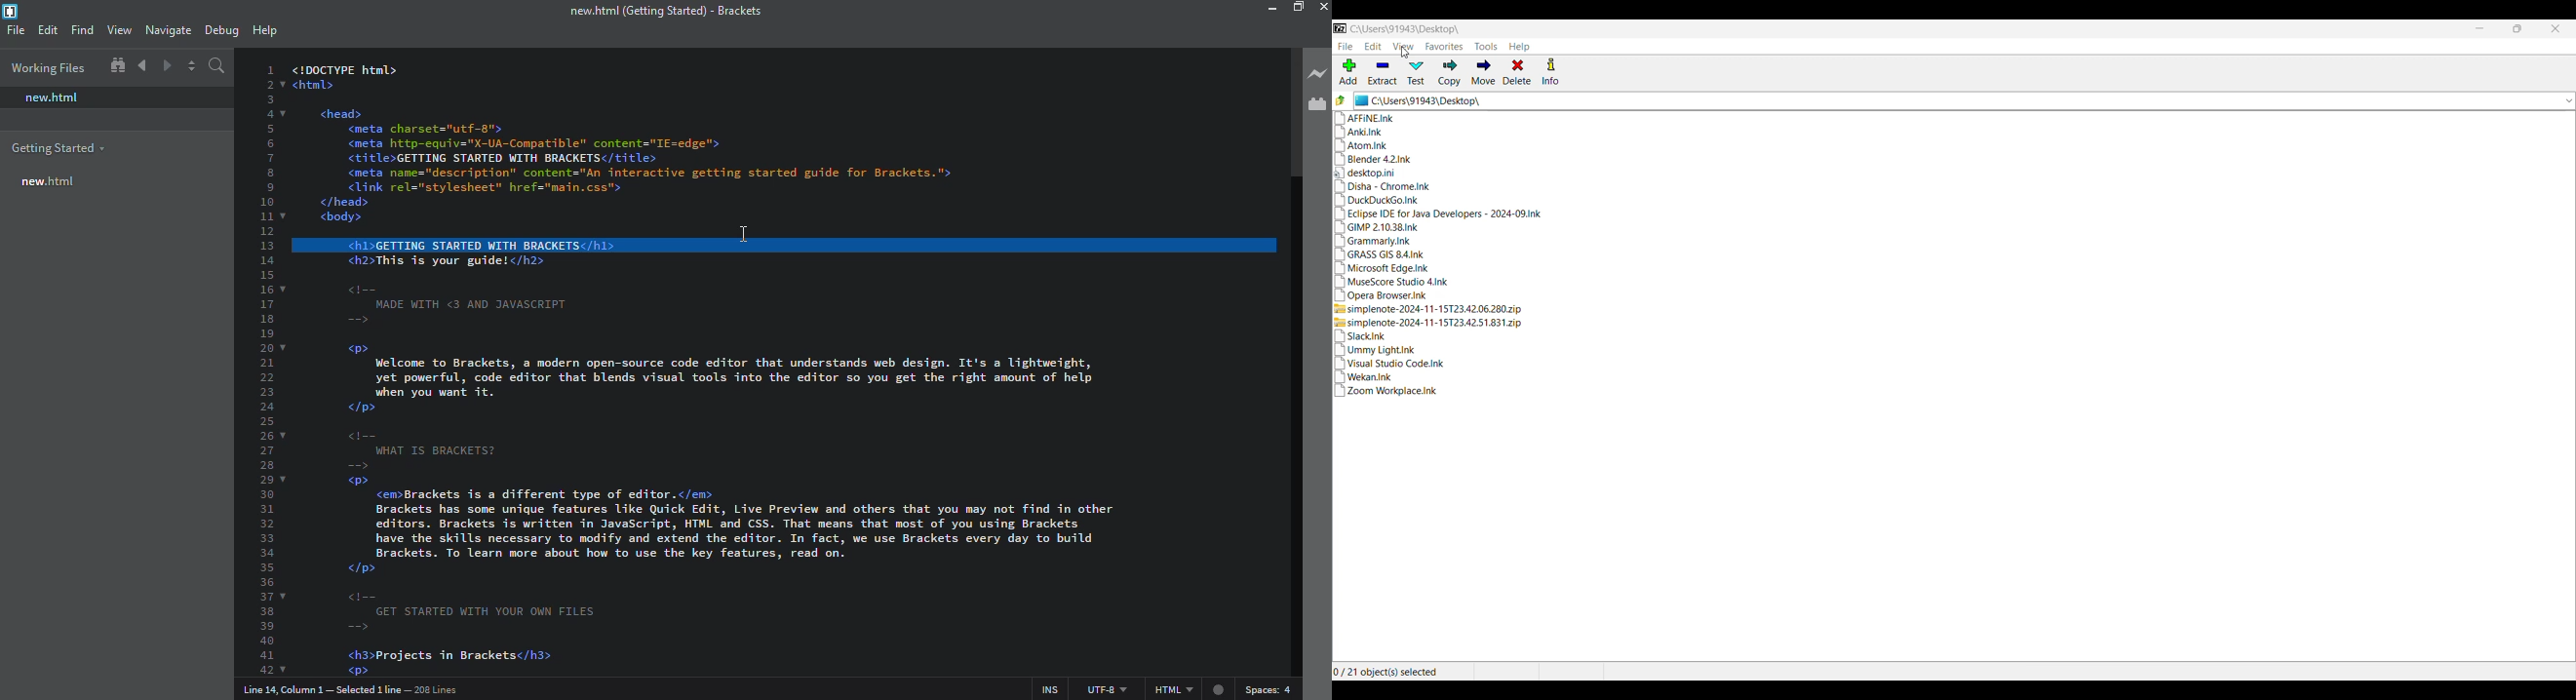 This screenshot has width=2576, height=700. What do you see at coordinates (48, 29) in the screenshot?
I see `edit` at bounding box center [48, 29].